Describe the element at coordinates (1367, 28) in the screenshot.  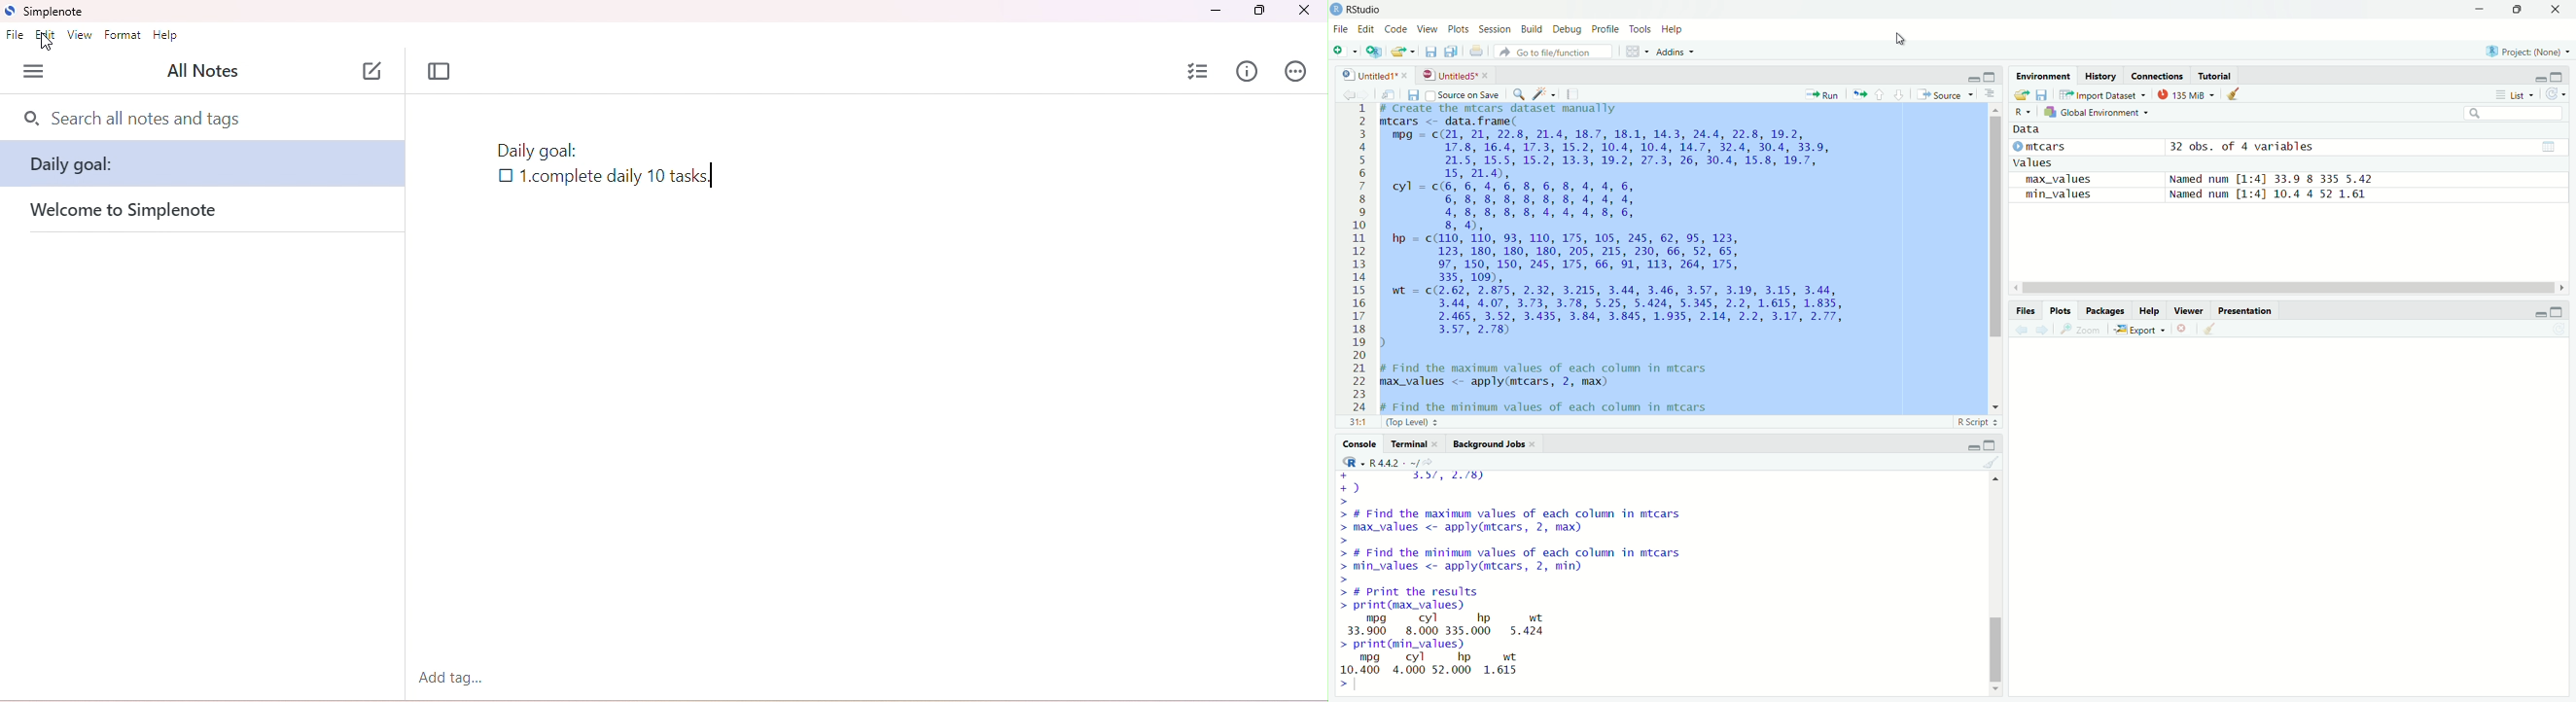
I see `Edit` at that location.